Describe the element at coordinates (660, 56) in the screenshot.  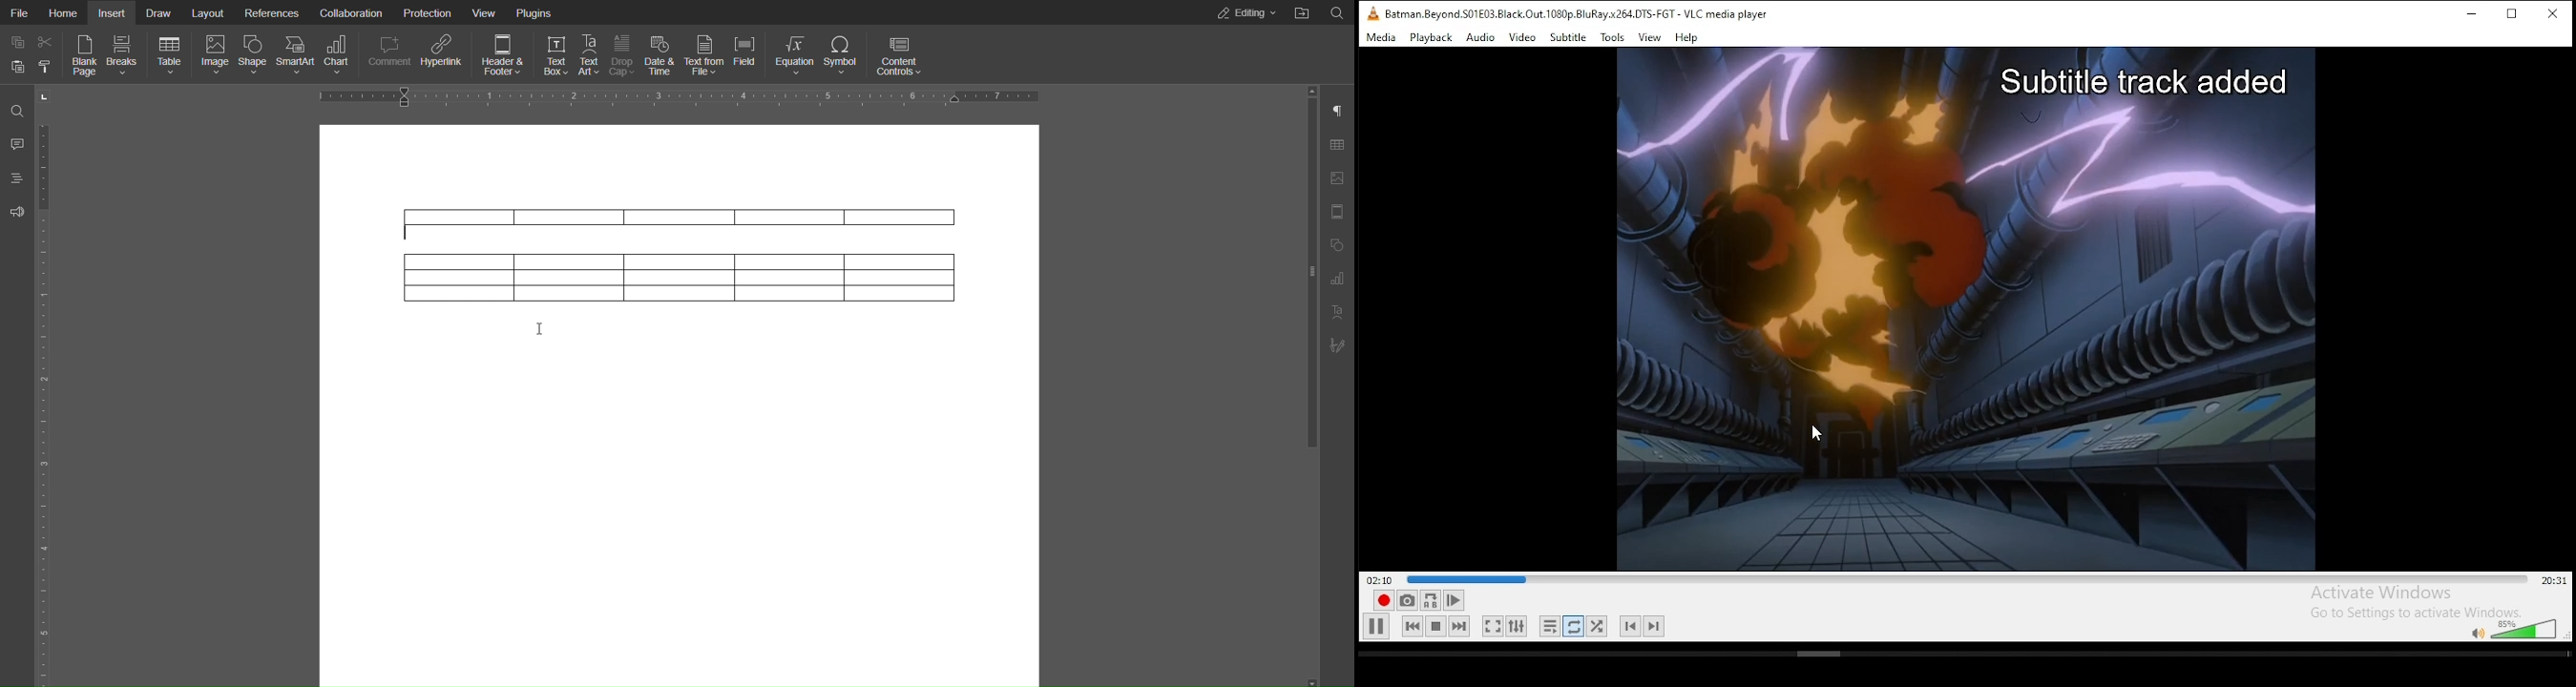
I see `Date & Time` at that location.